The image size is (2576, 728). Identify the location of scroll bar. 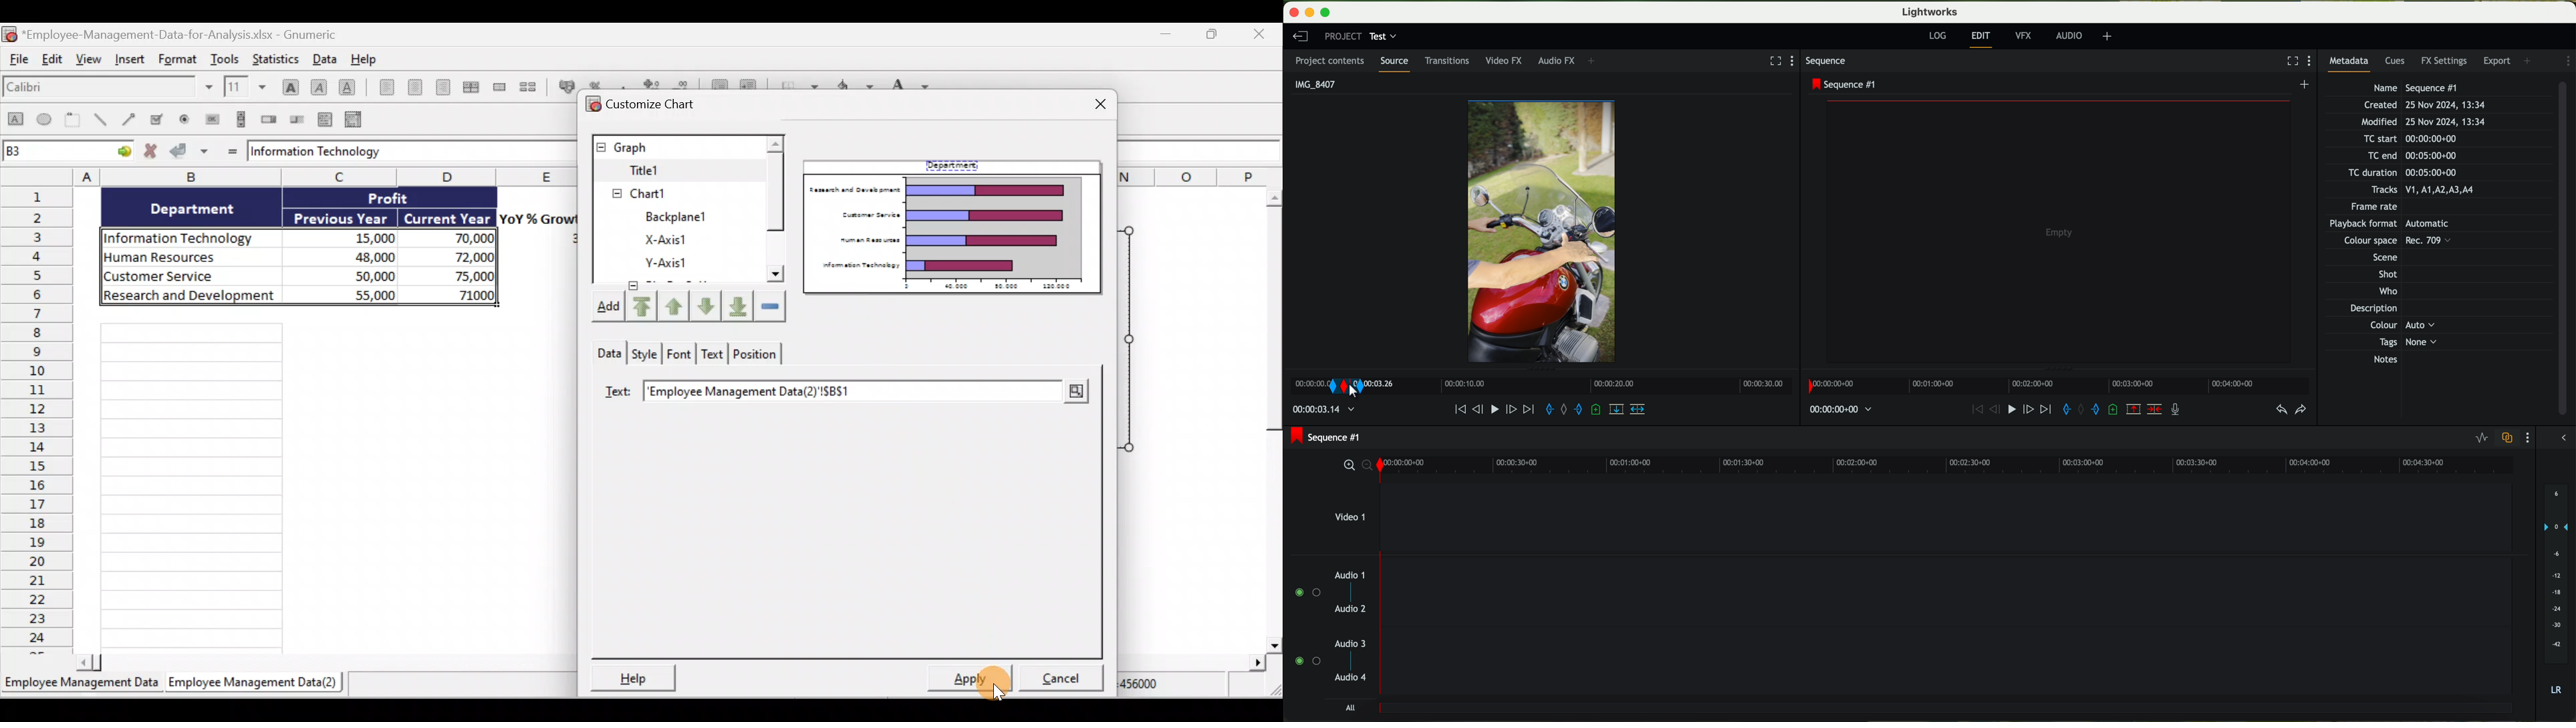
(2567, 250).